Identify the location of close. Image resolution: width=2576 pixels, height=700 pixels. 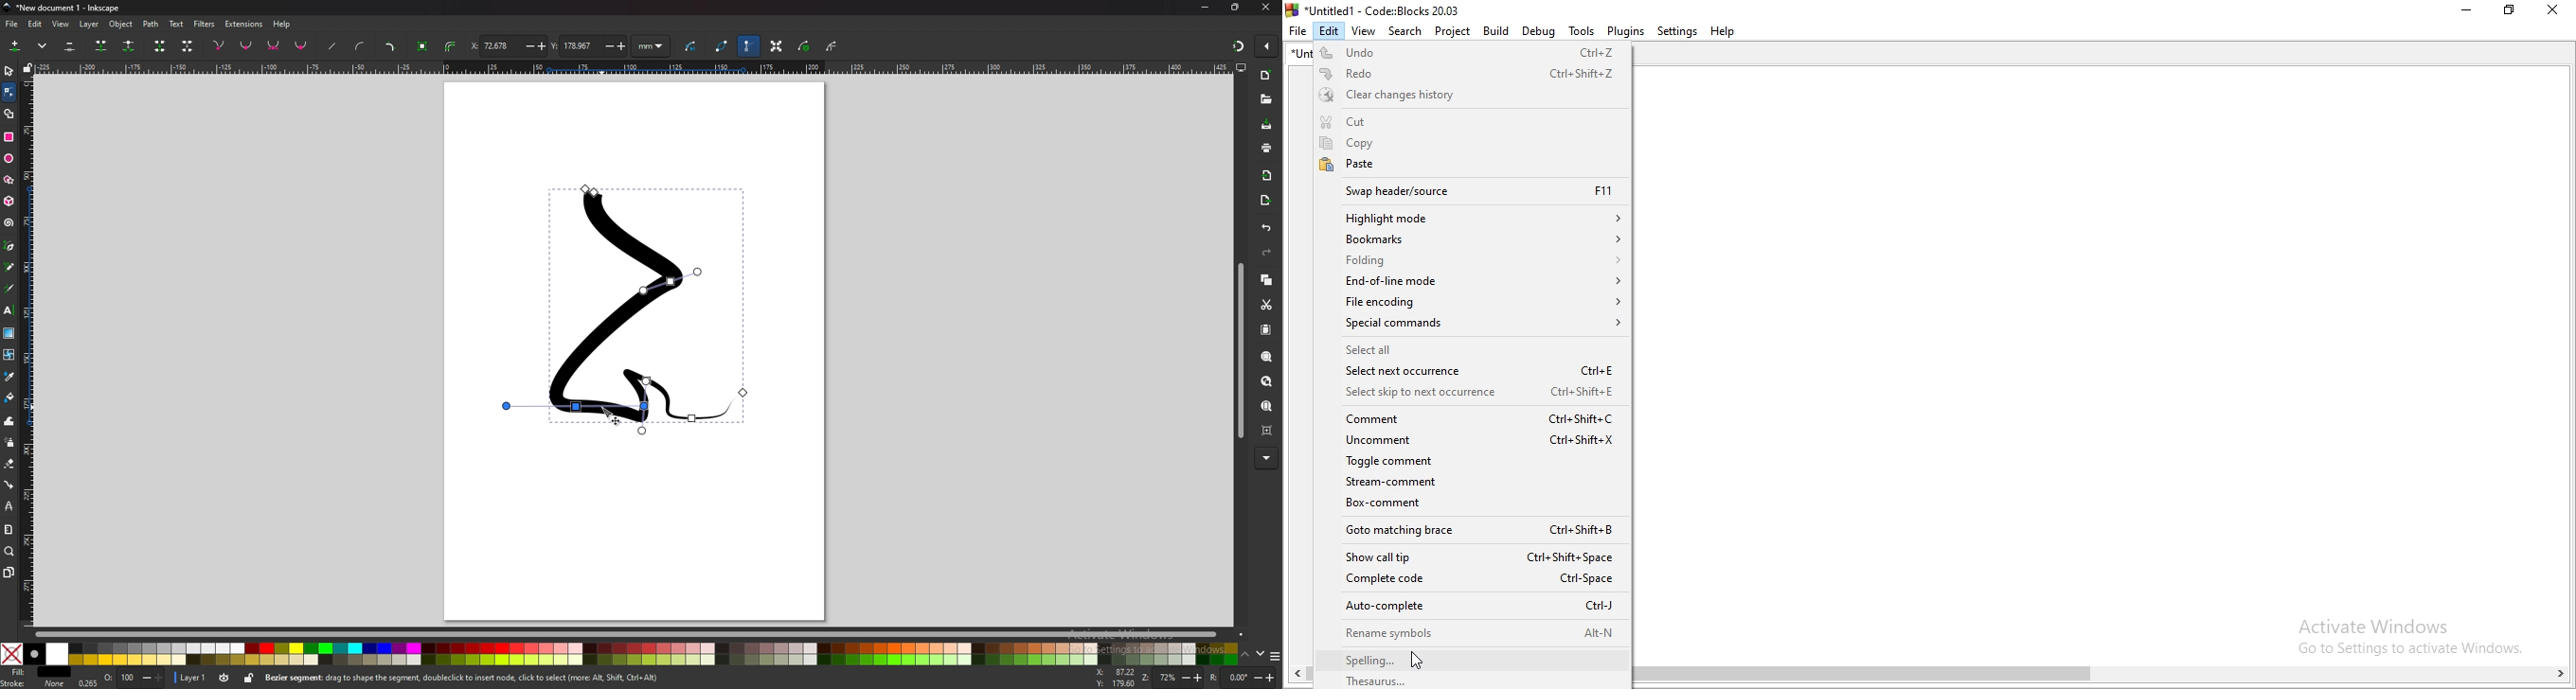
(1266, 7).